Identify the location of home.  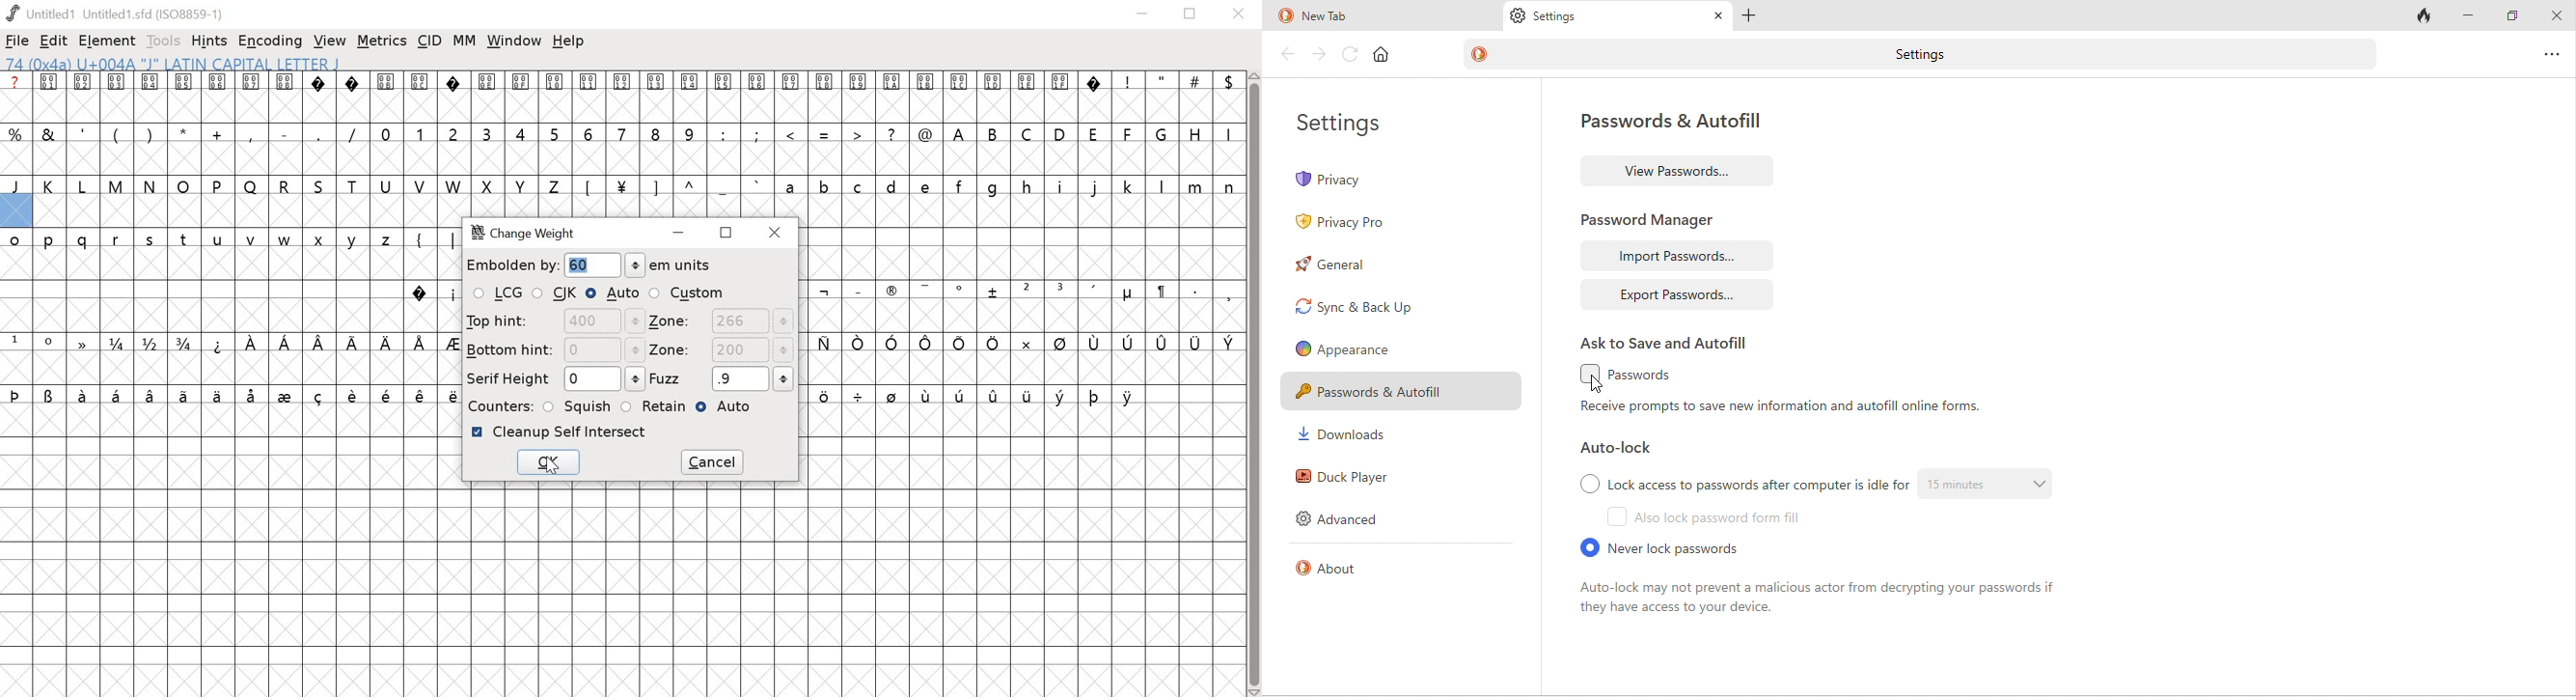
(1384, 55).